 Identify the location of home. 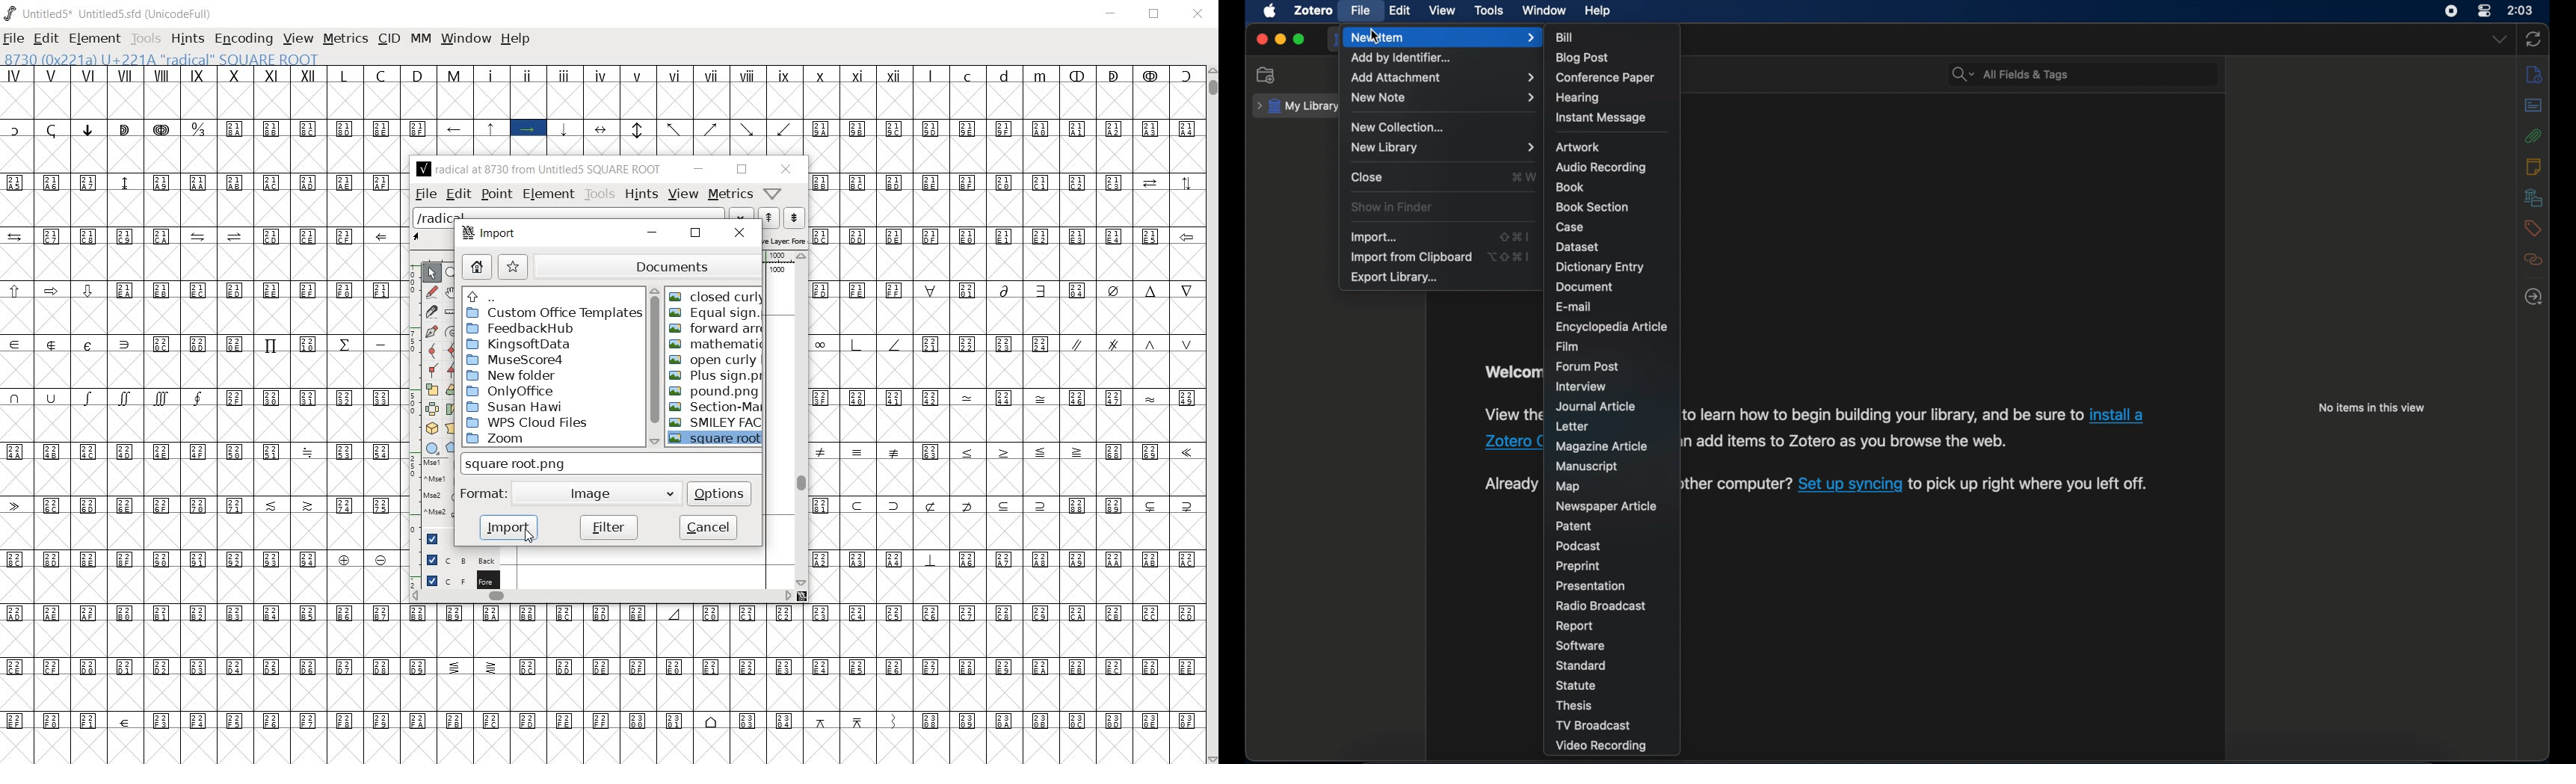
(475, 268).